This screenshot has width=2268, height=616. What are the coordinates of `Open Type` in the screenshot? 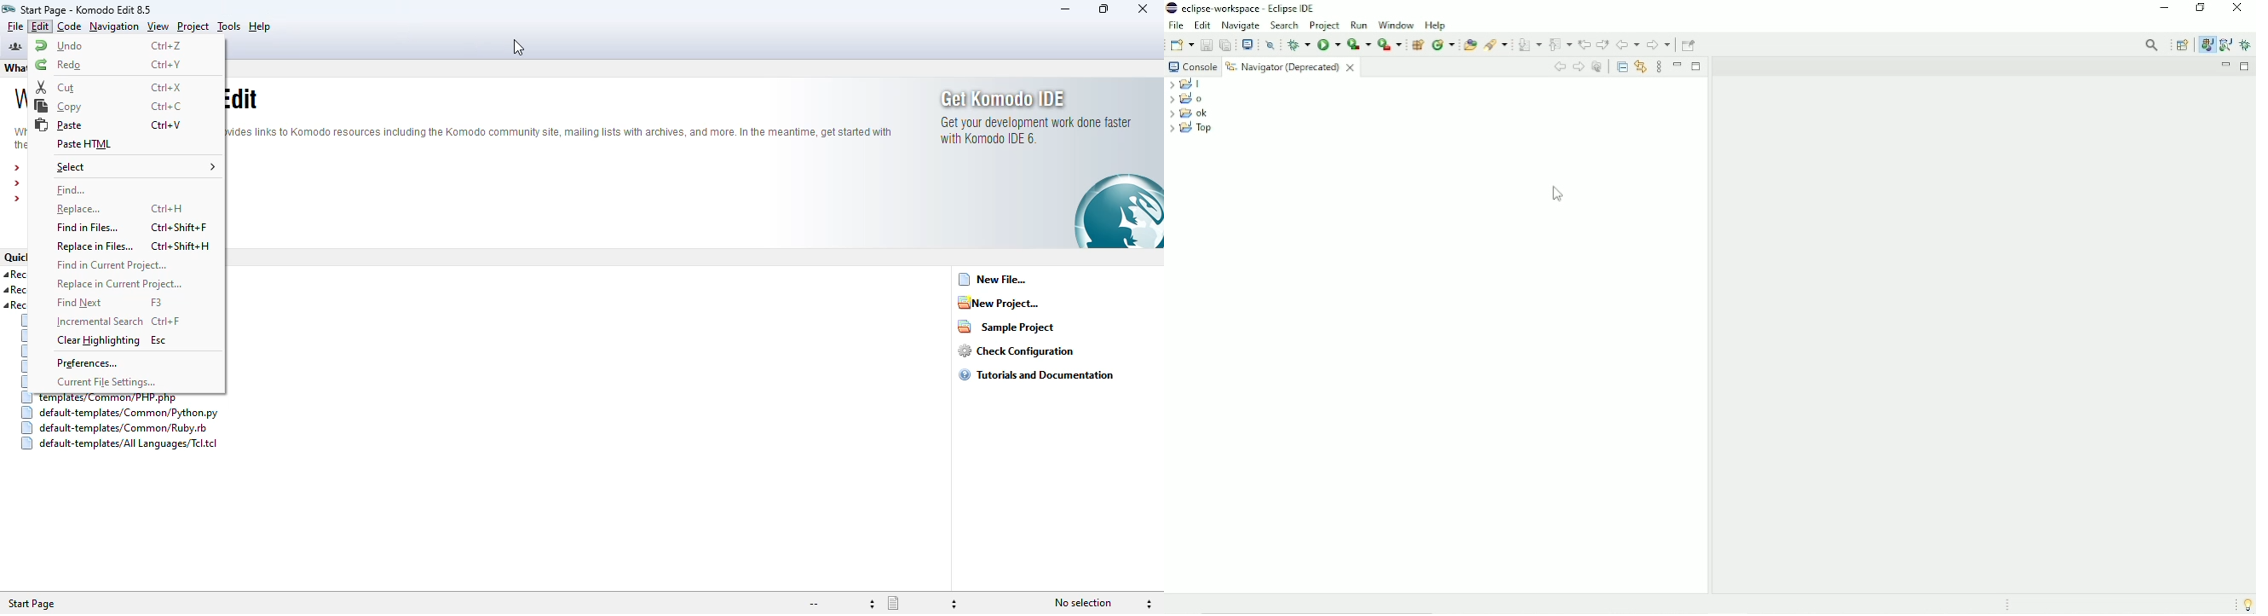 It's located at (1469, 44).